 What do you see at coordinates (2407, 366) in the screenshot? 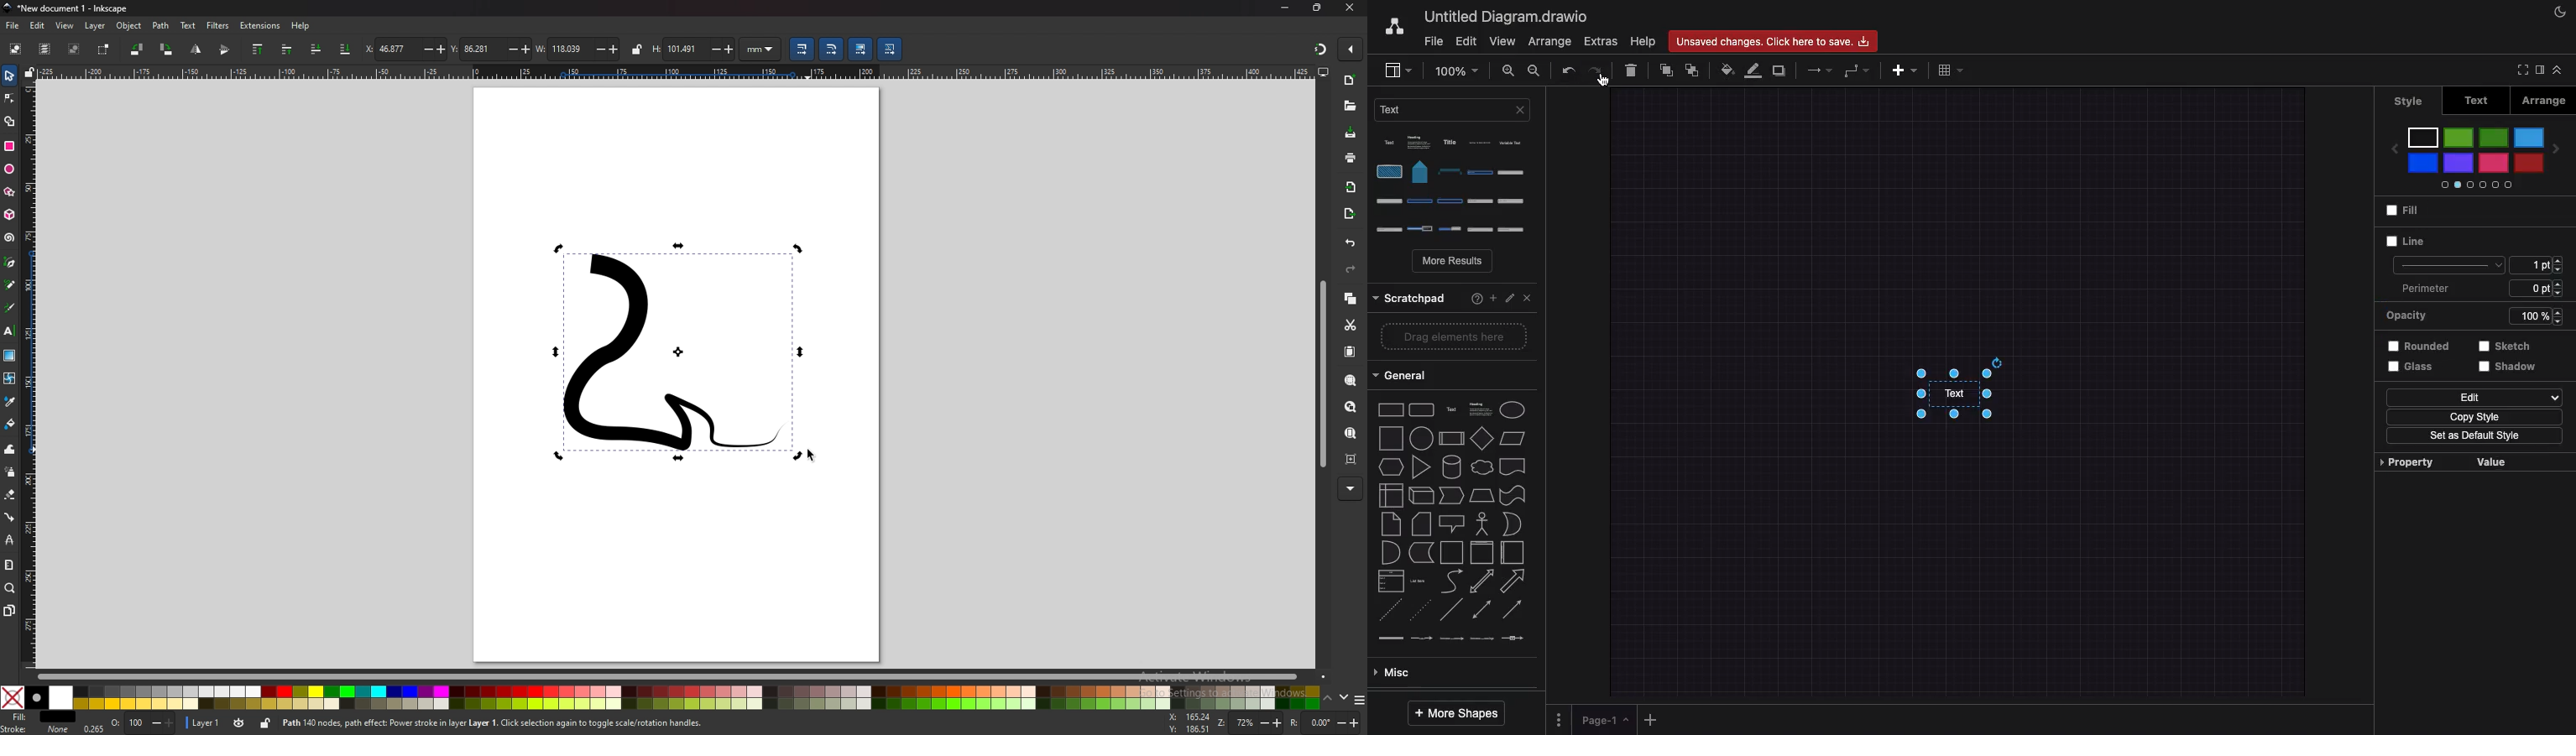
I see `Glass` at bounding box center [2407, 366].